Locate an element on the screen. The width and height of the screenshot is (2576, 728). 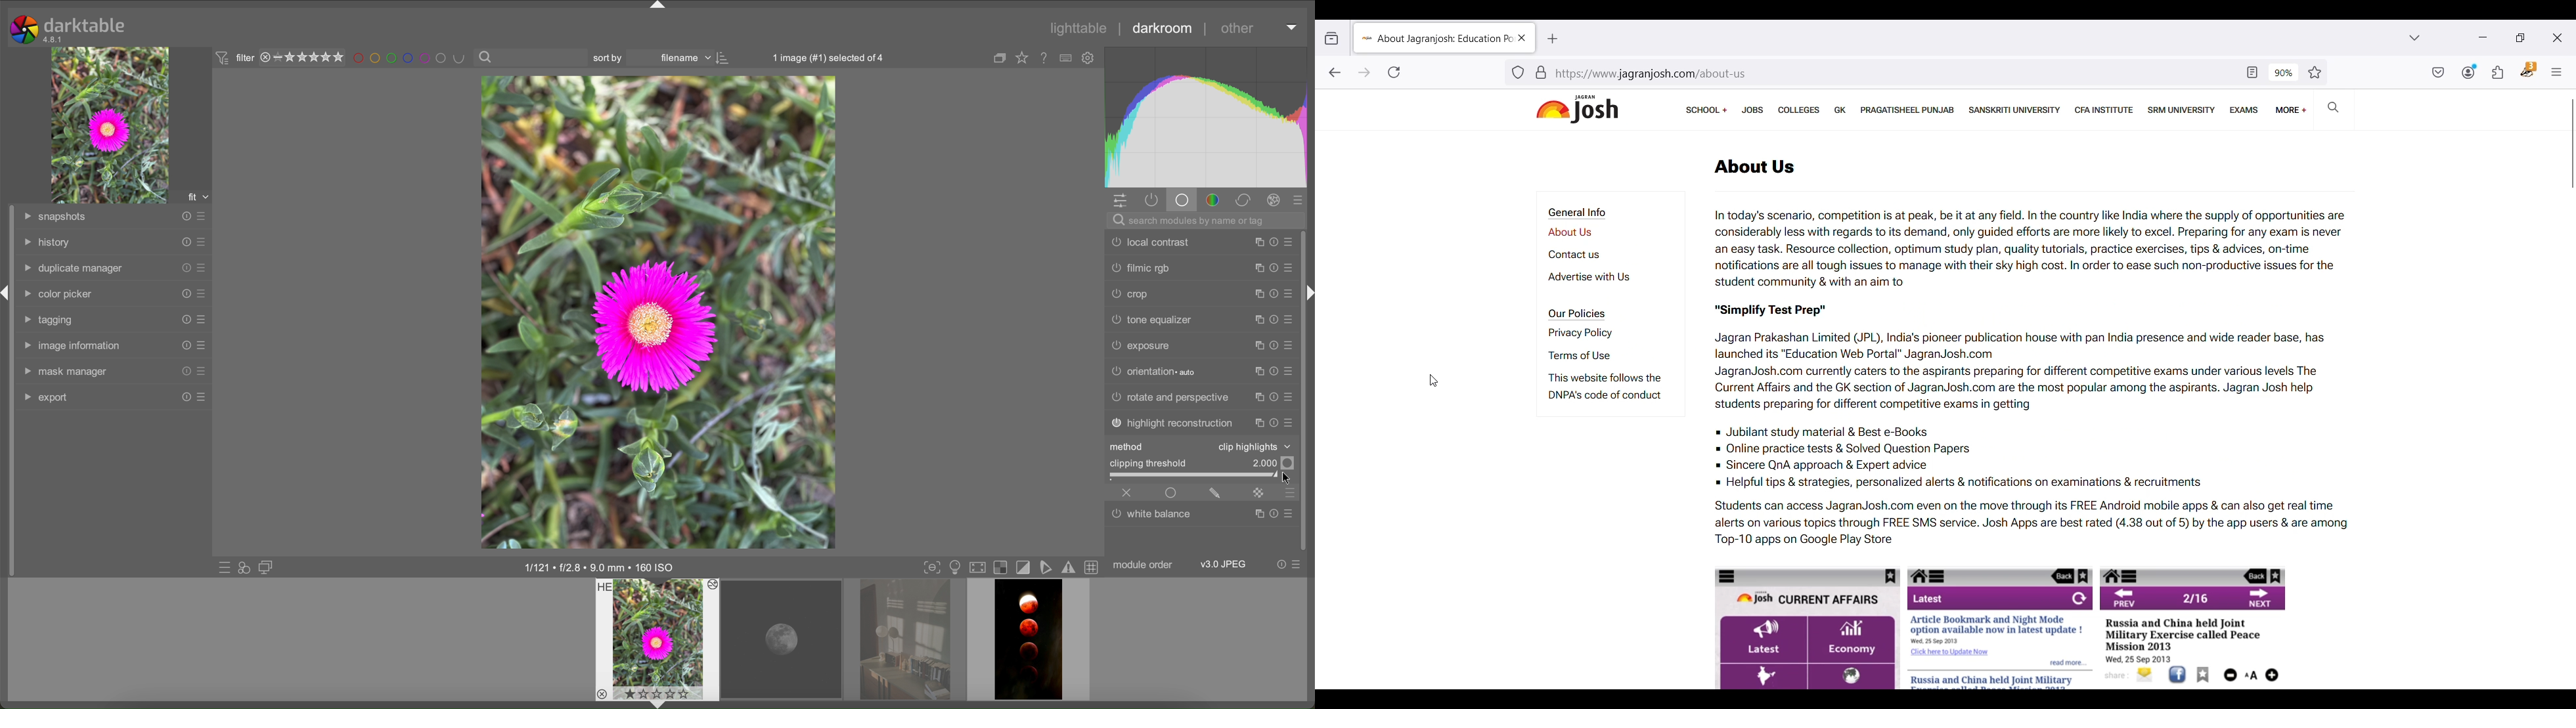
Show interface in a smaller tab is located at coordinates (2520, 38).